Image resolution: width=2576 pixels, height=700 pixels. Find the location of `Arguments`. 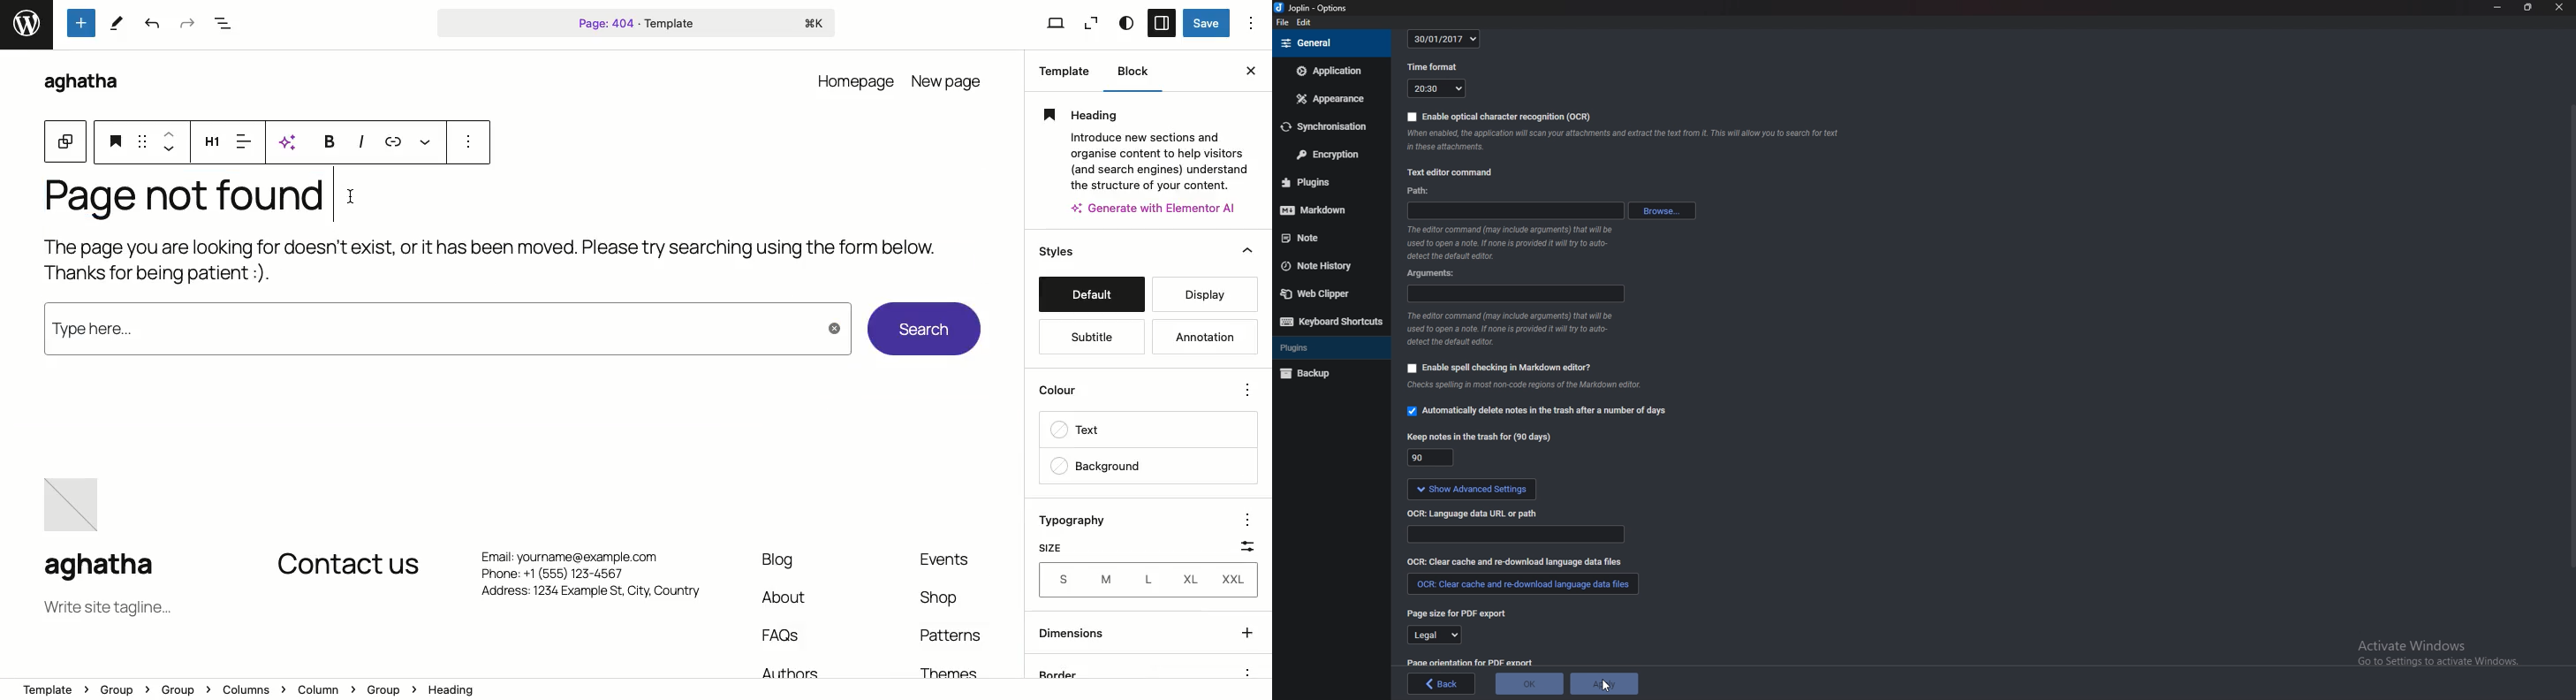

Arguments is located at coordinates (1517, 294).